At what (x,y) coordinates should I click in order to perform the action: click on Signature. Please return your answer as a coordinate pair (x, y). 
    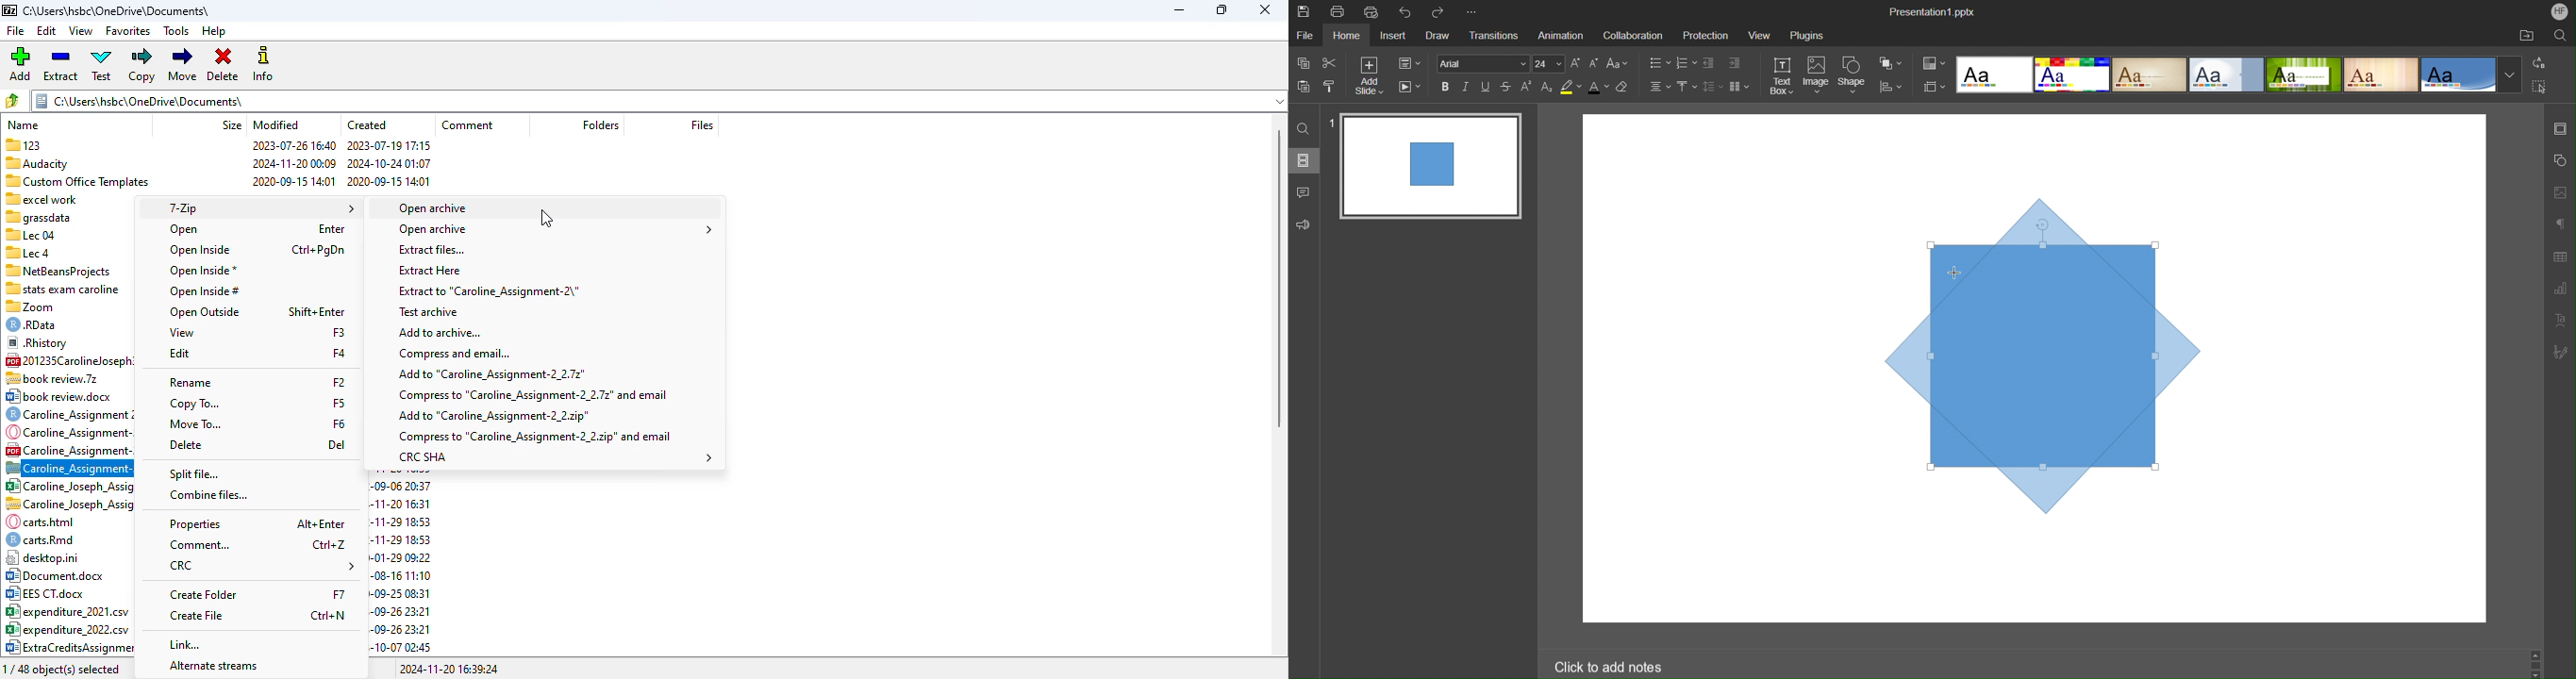
    Looking at the image, I should click on (2562, 352).